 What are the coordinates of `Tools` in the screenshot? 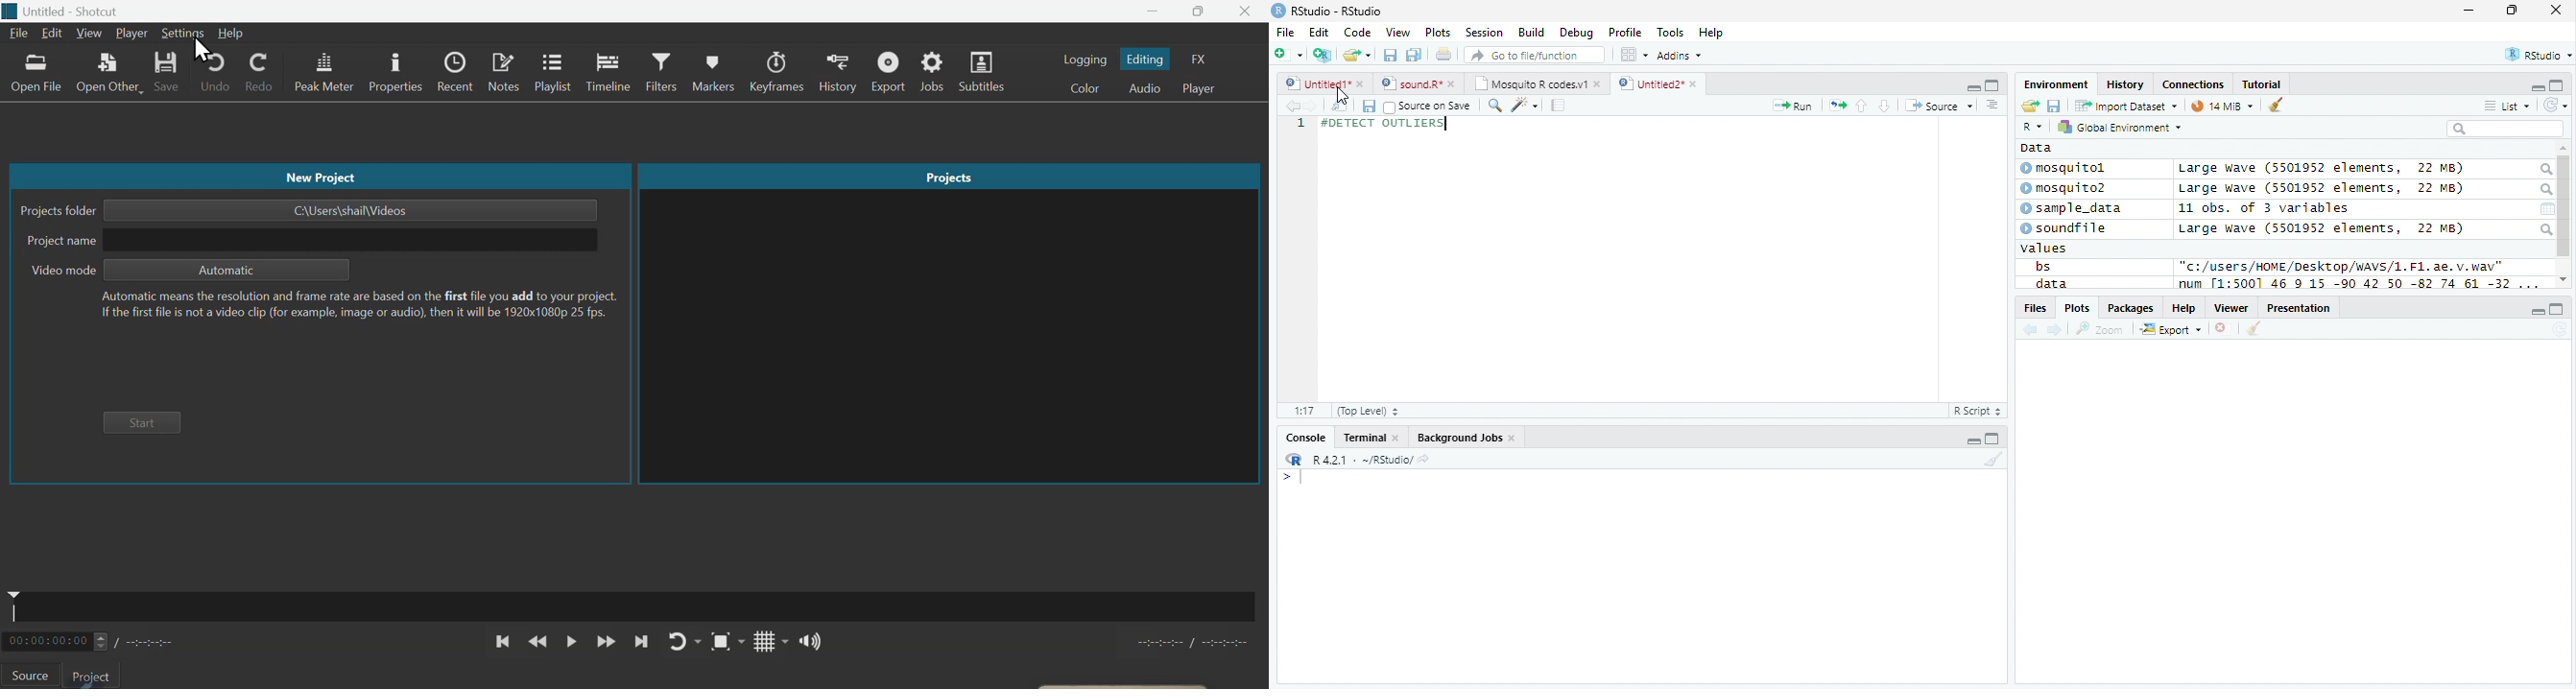 It's located at (1670, 34).